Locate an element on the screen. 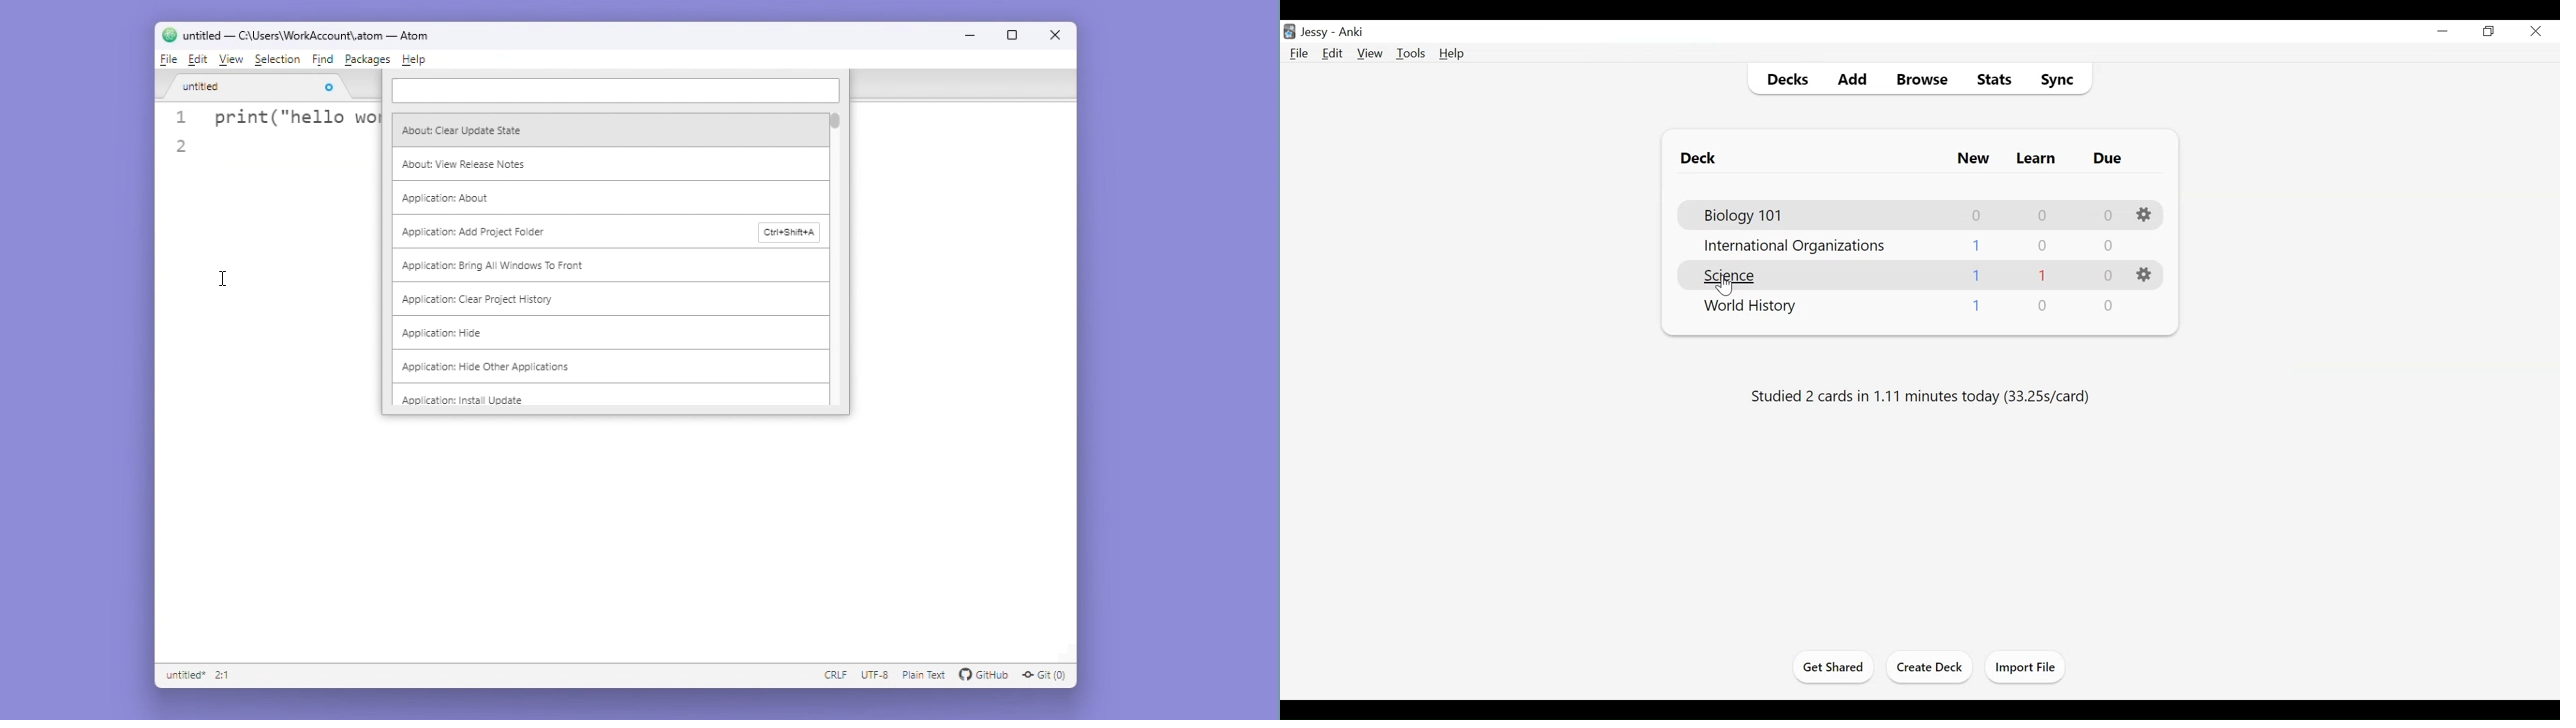  Restore is located at coordinates (2487, 32).